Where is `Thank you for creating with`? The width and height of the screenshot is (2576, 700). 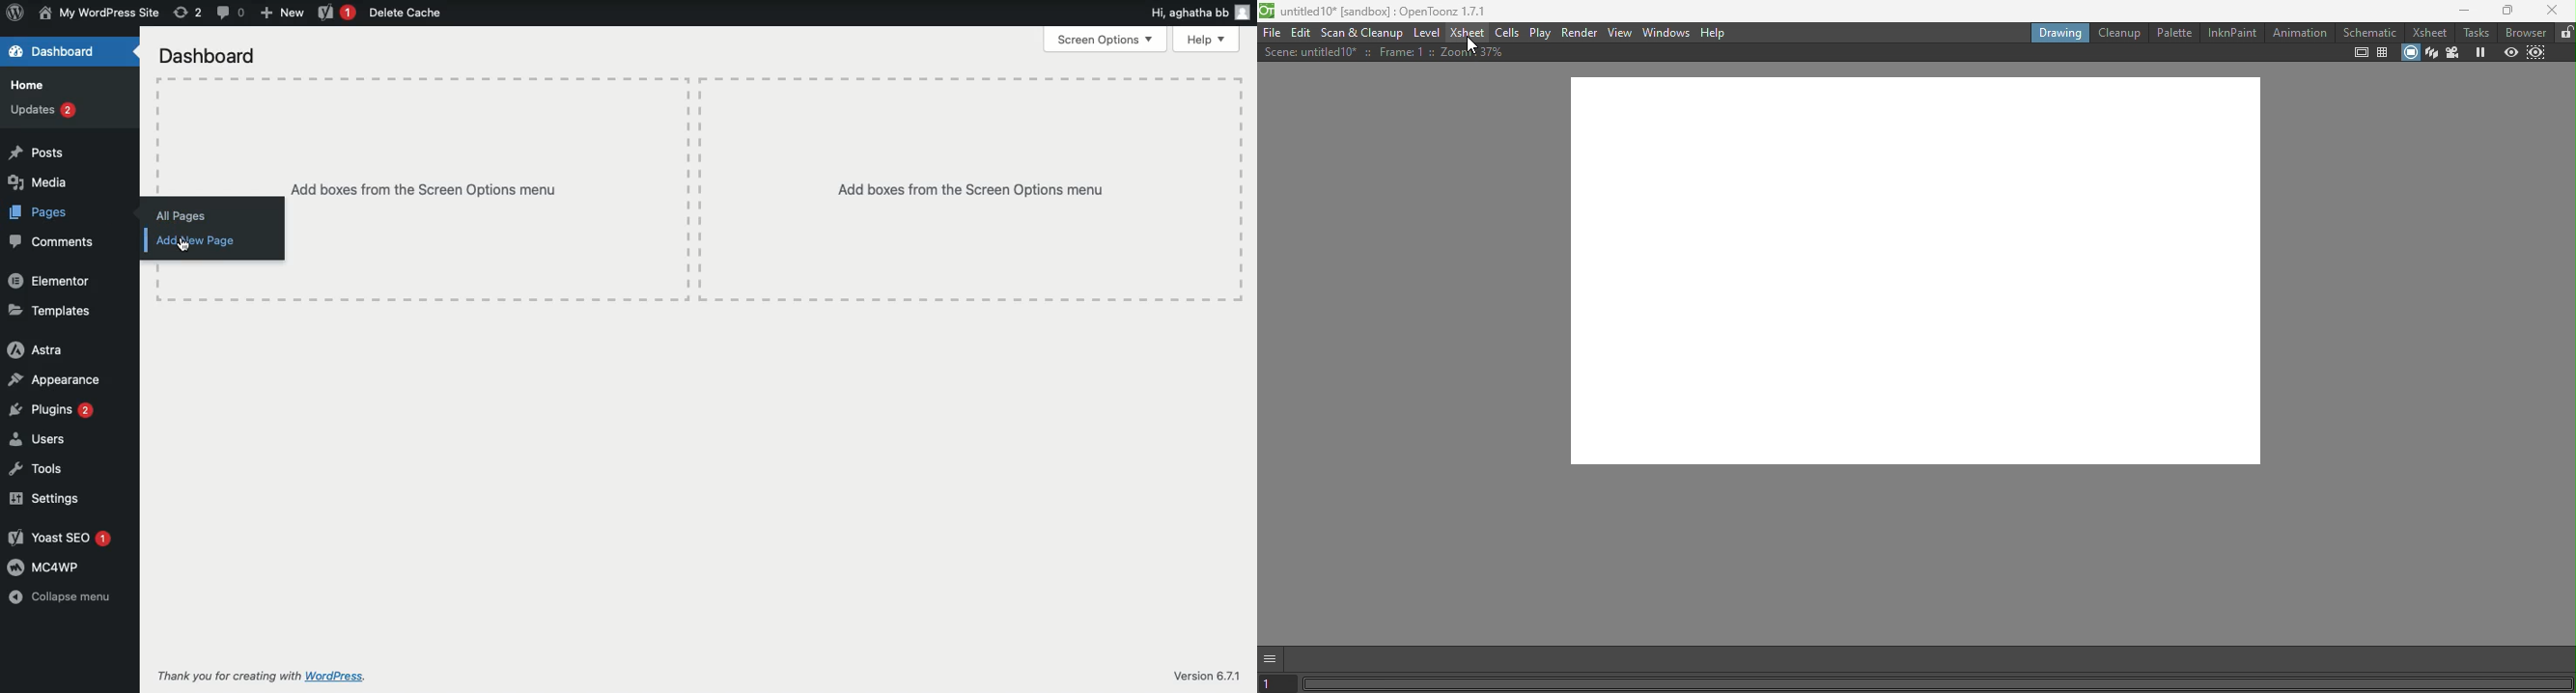
Thank you for creating with is located at coordinates (226, 675).